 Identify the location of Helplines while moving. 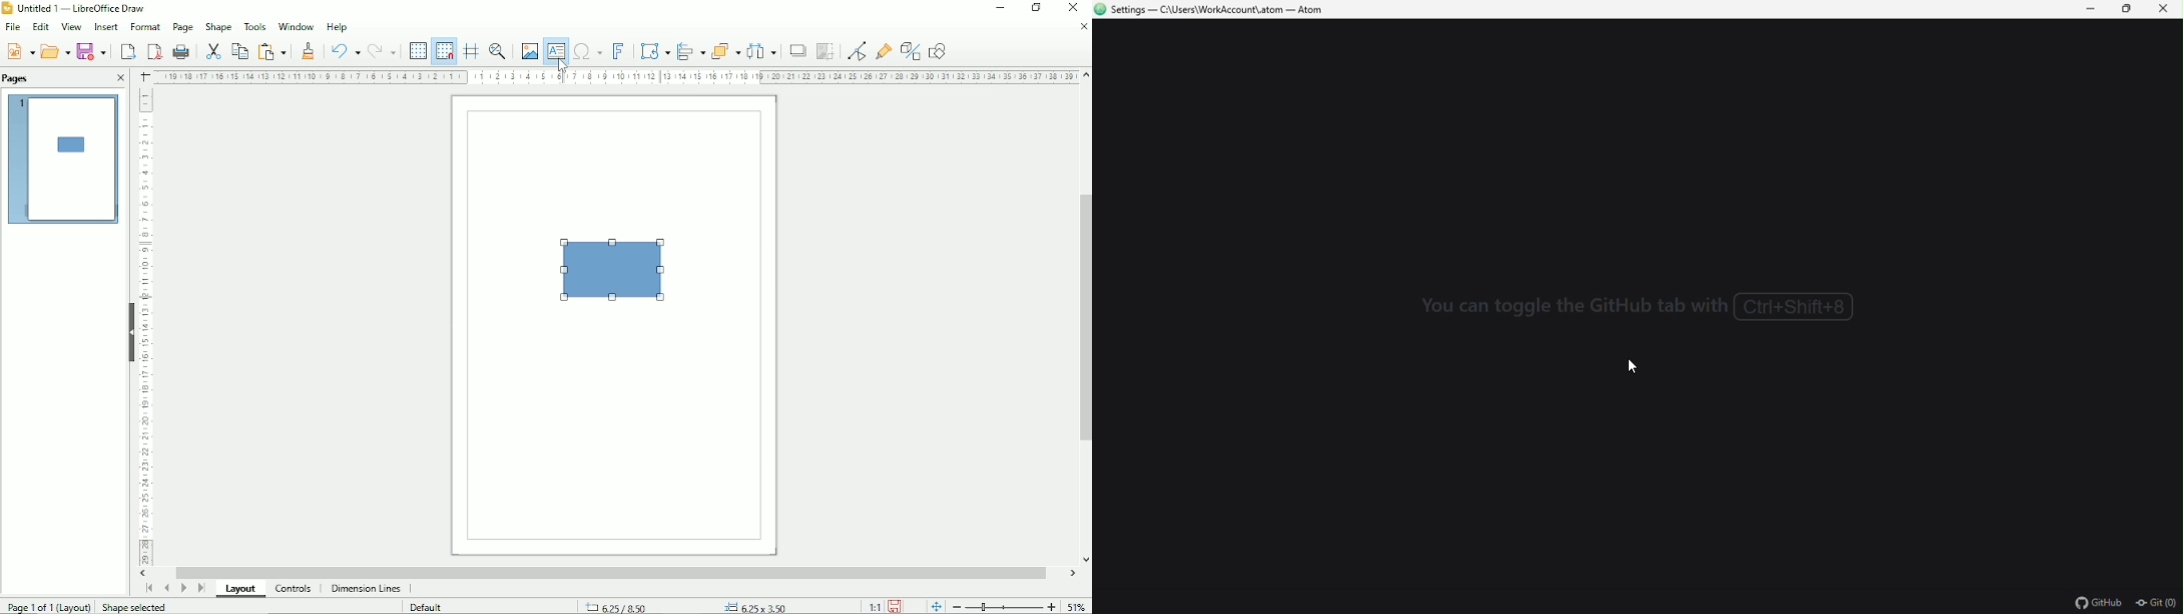
(471, 48).